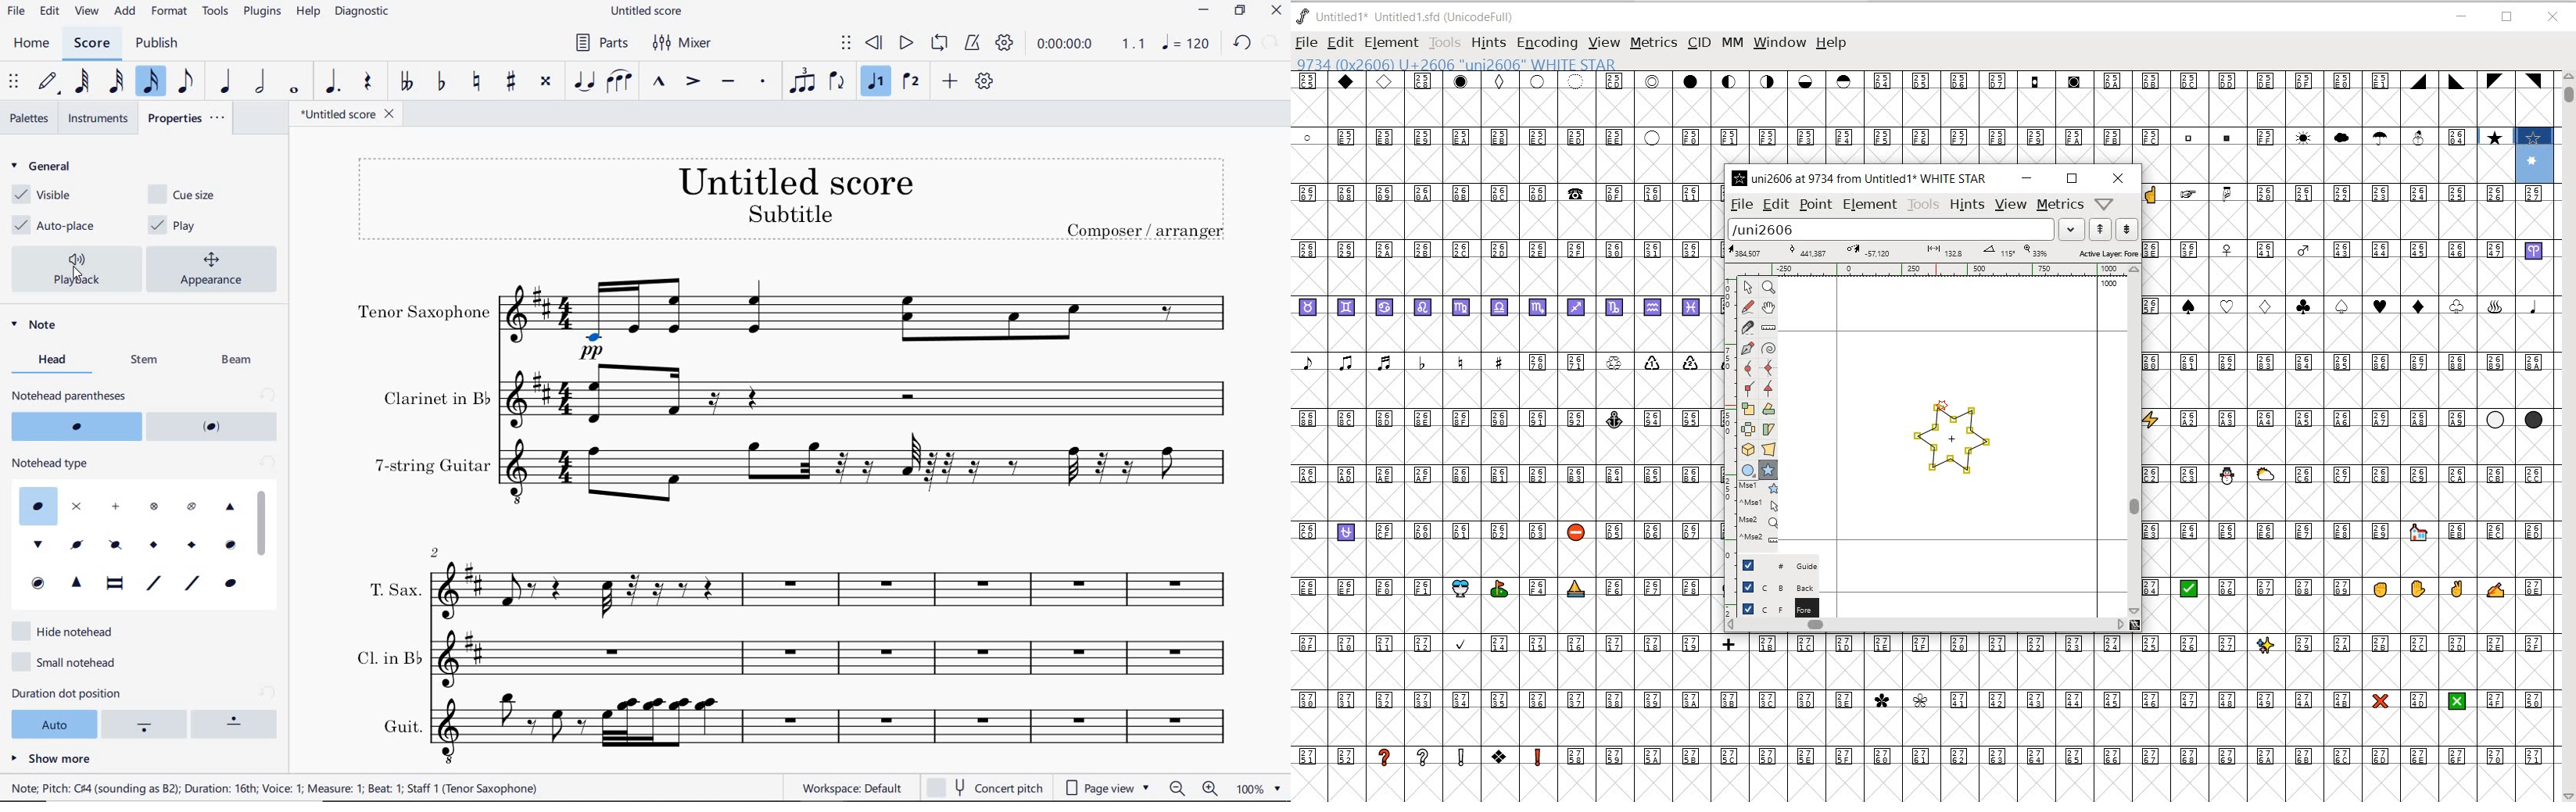  What do you see at coordinates (841, 81) in the screenshot?
I see `FLIP DIRECTION` at bounding box center [841, 81].